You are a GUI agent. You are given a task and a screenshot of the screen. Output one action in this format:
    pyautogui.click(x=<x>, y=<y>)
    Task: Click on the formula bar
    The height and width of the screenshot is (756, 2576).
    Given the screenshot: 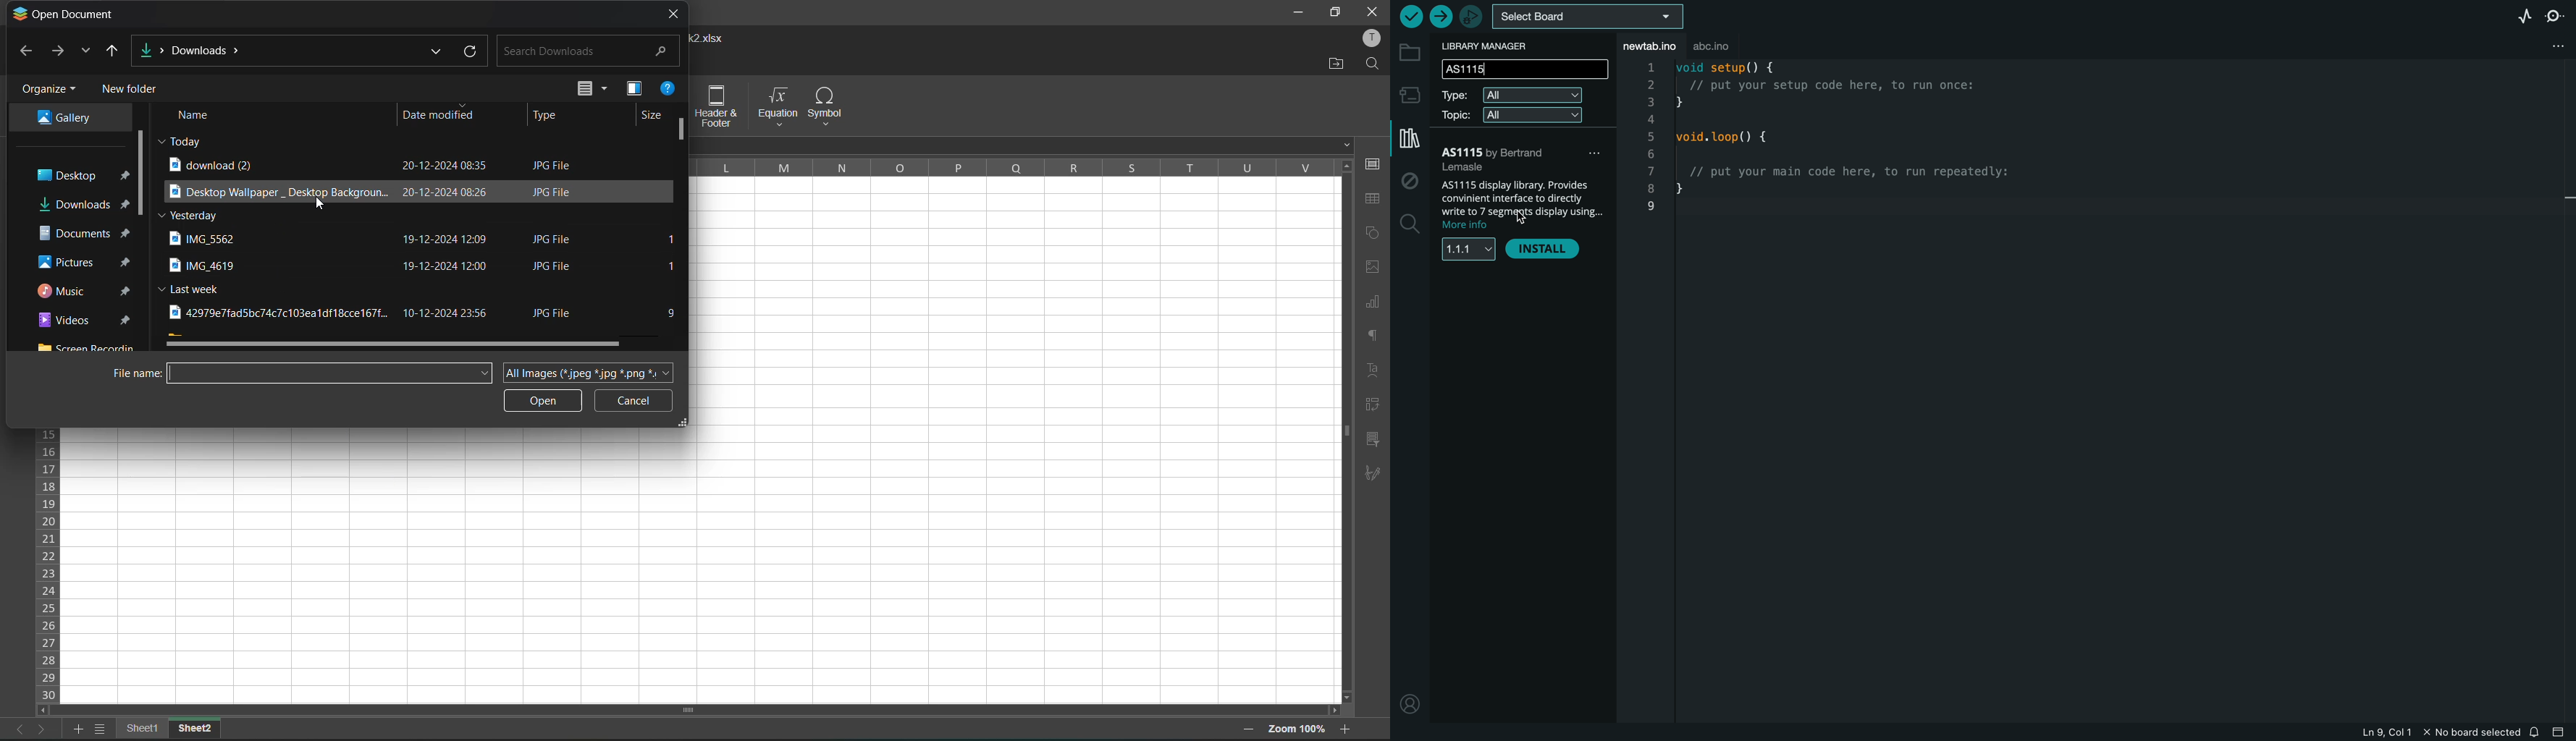 What is the action you would take?
    pyautogui.click(x=1025, y=145)
    